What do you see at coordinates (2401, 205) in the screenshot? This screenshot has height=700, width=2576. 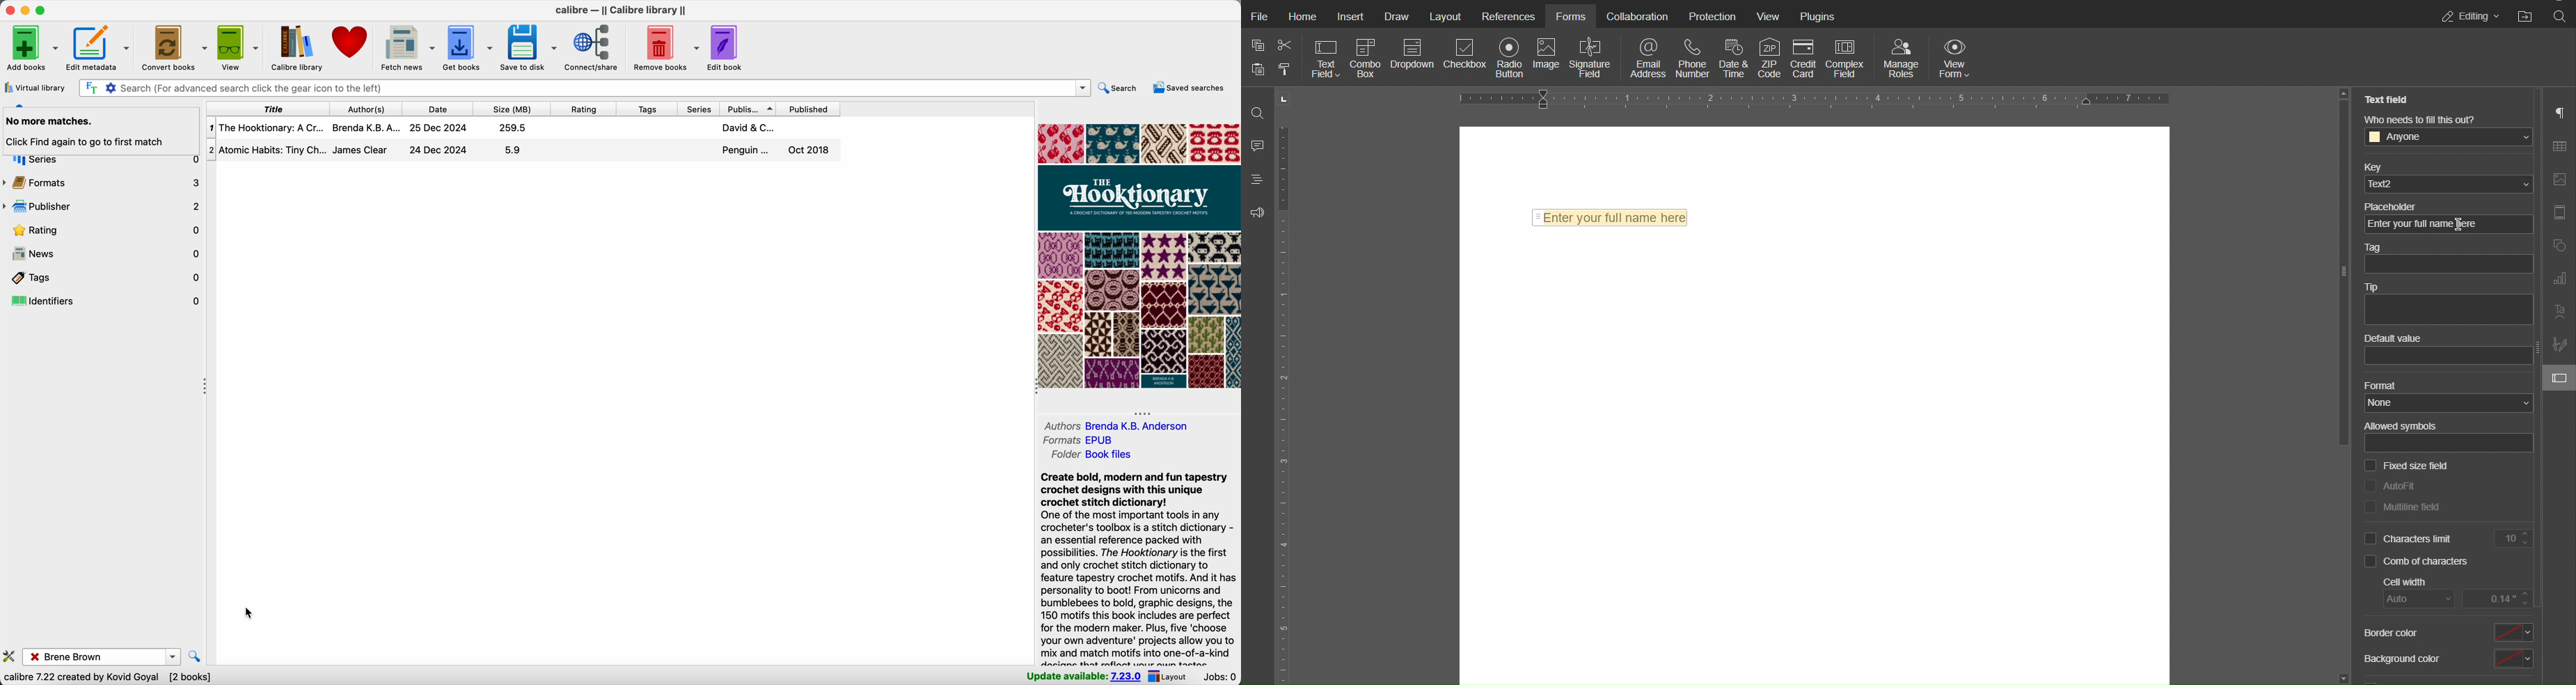 I see `` at bounding box center [2401, 205].